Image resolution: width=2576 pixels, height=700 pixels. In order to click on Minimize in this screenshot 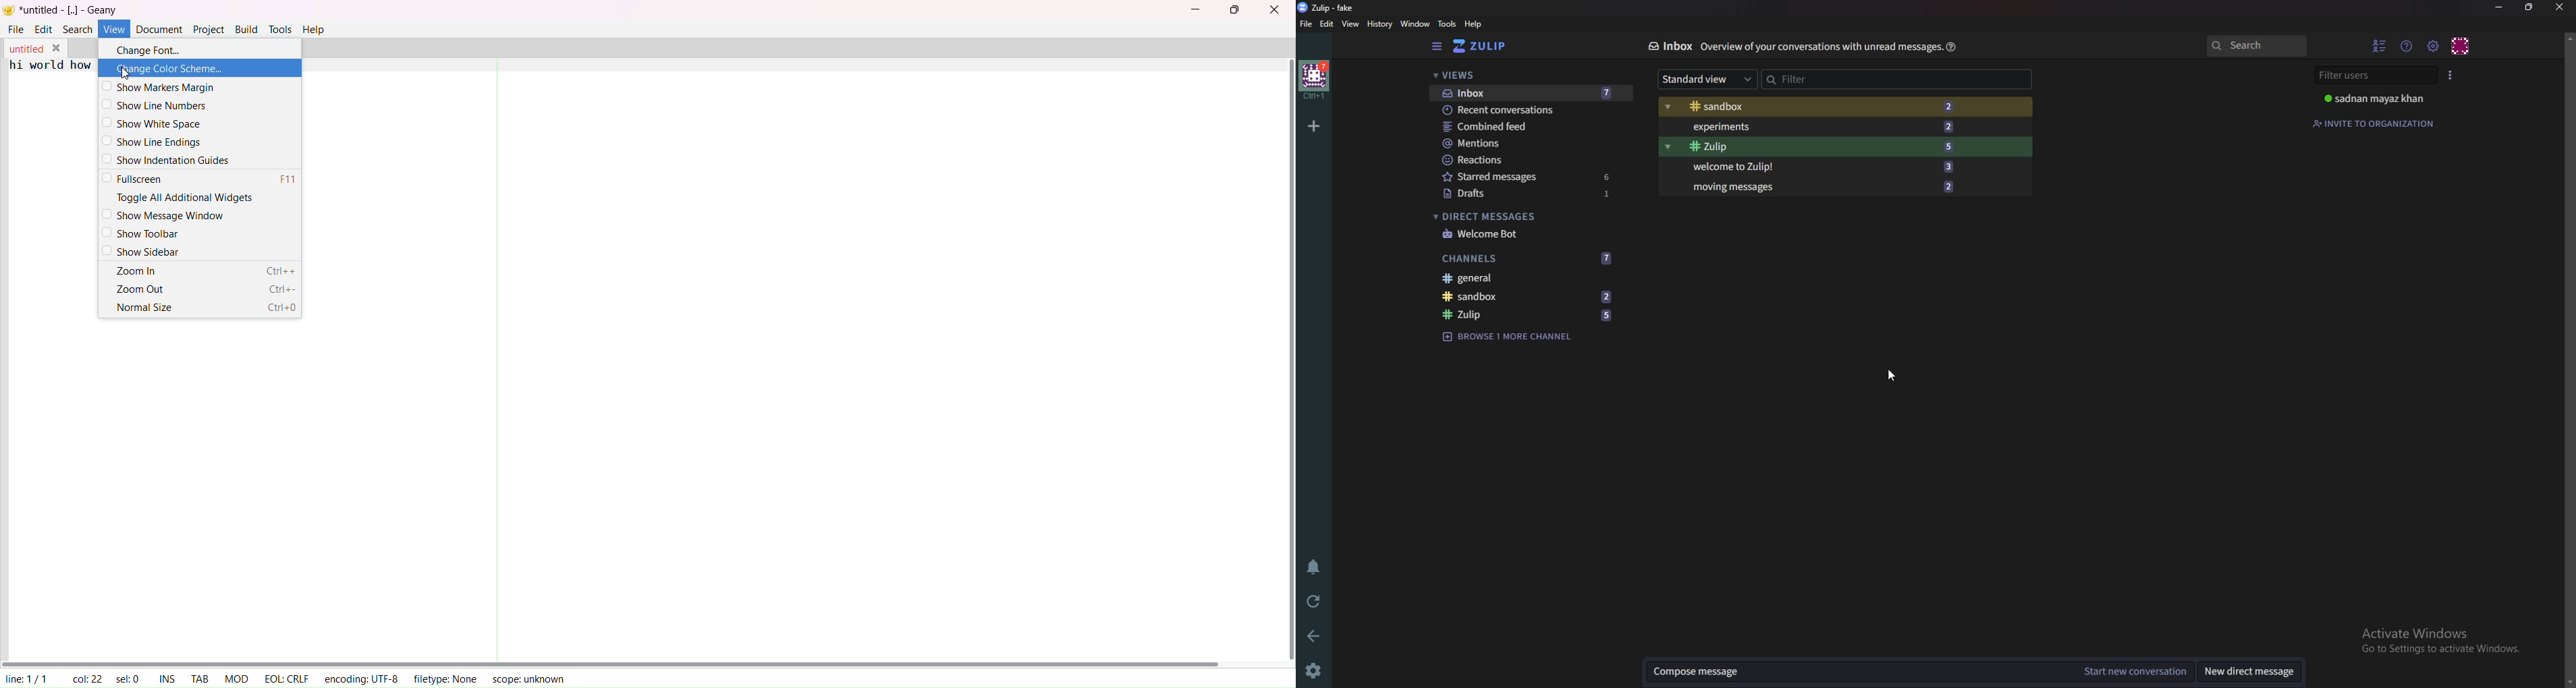, I will do `click(2499, 8)`.